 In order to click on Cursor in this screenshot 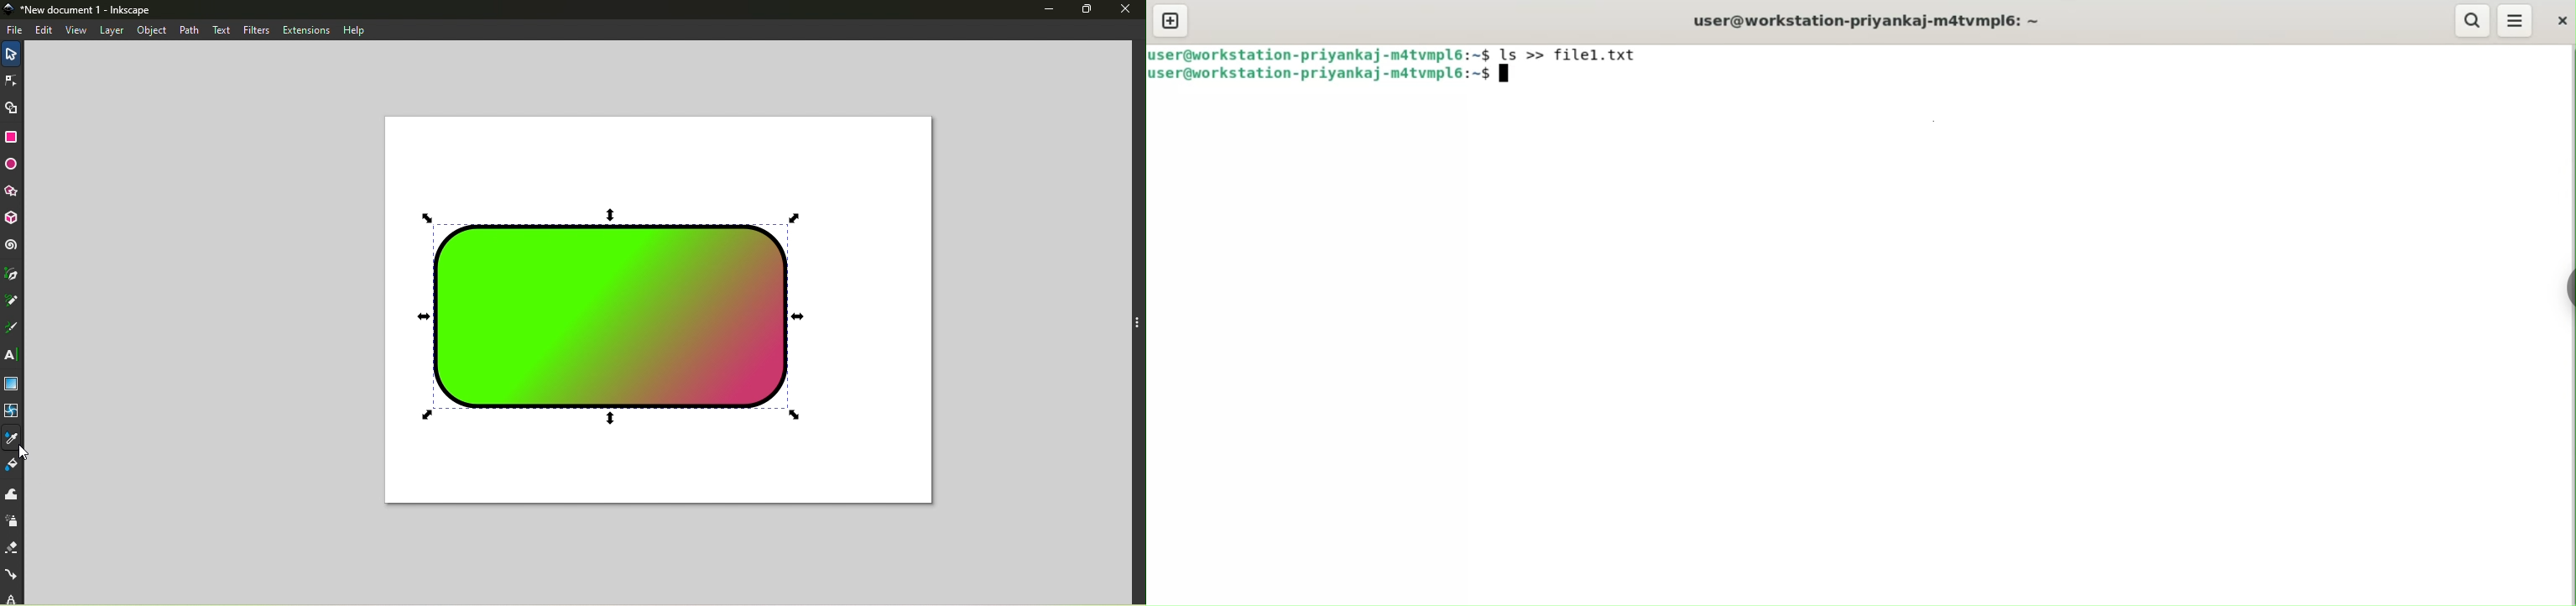, I will do `click(1510, 76)`.